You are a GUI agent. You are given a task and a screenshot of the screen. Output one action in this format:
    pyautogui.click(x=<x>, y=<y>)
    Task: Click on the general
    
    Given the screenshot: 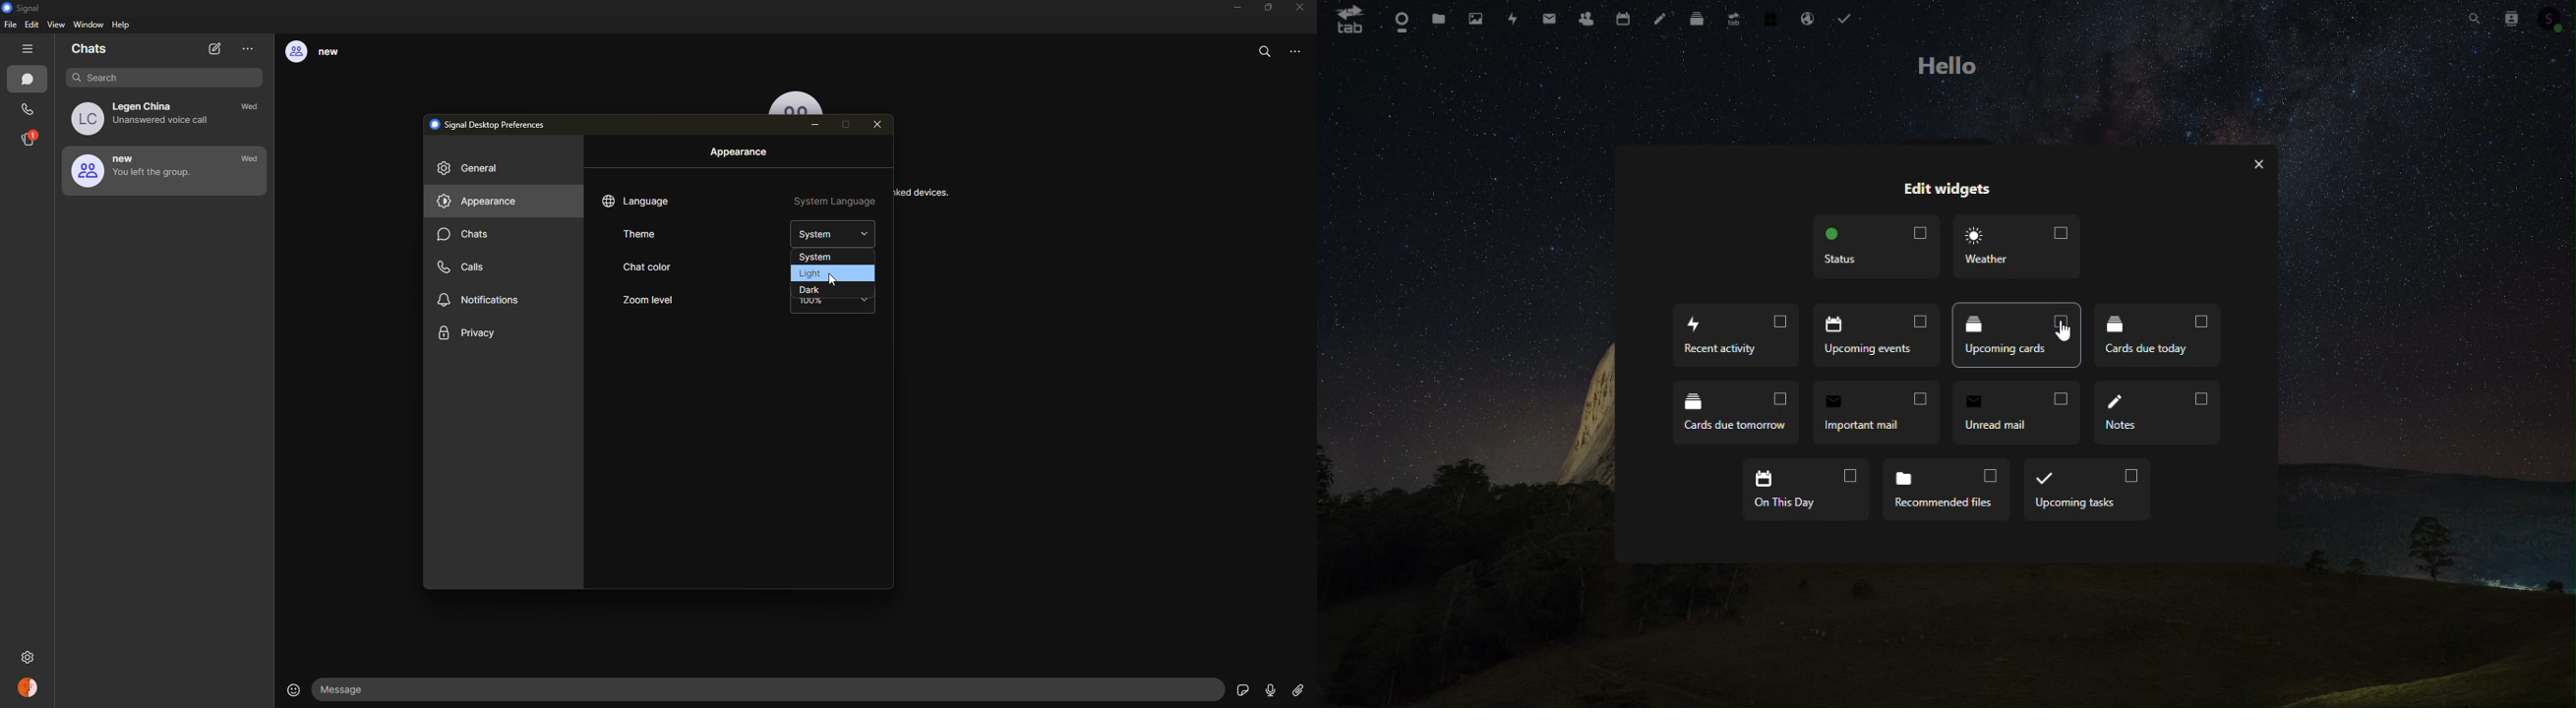 What is the action you would take?
    pyautogui.click(x=473, y=170)
    